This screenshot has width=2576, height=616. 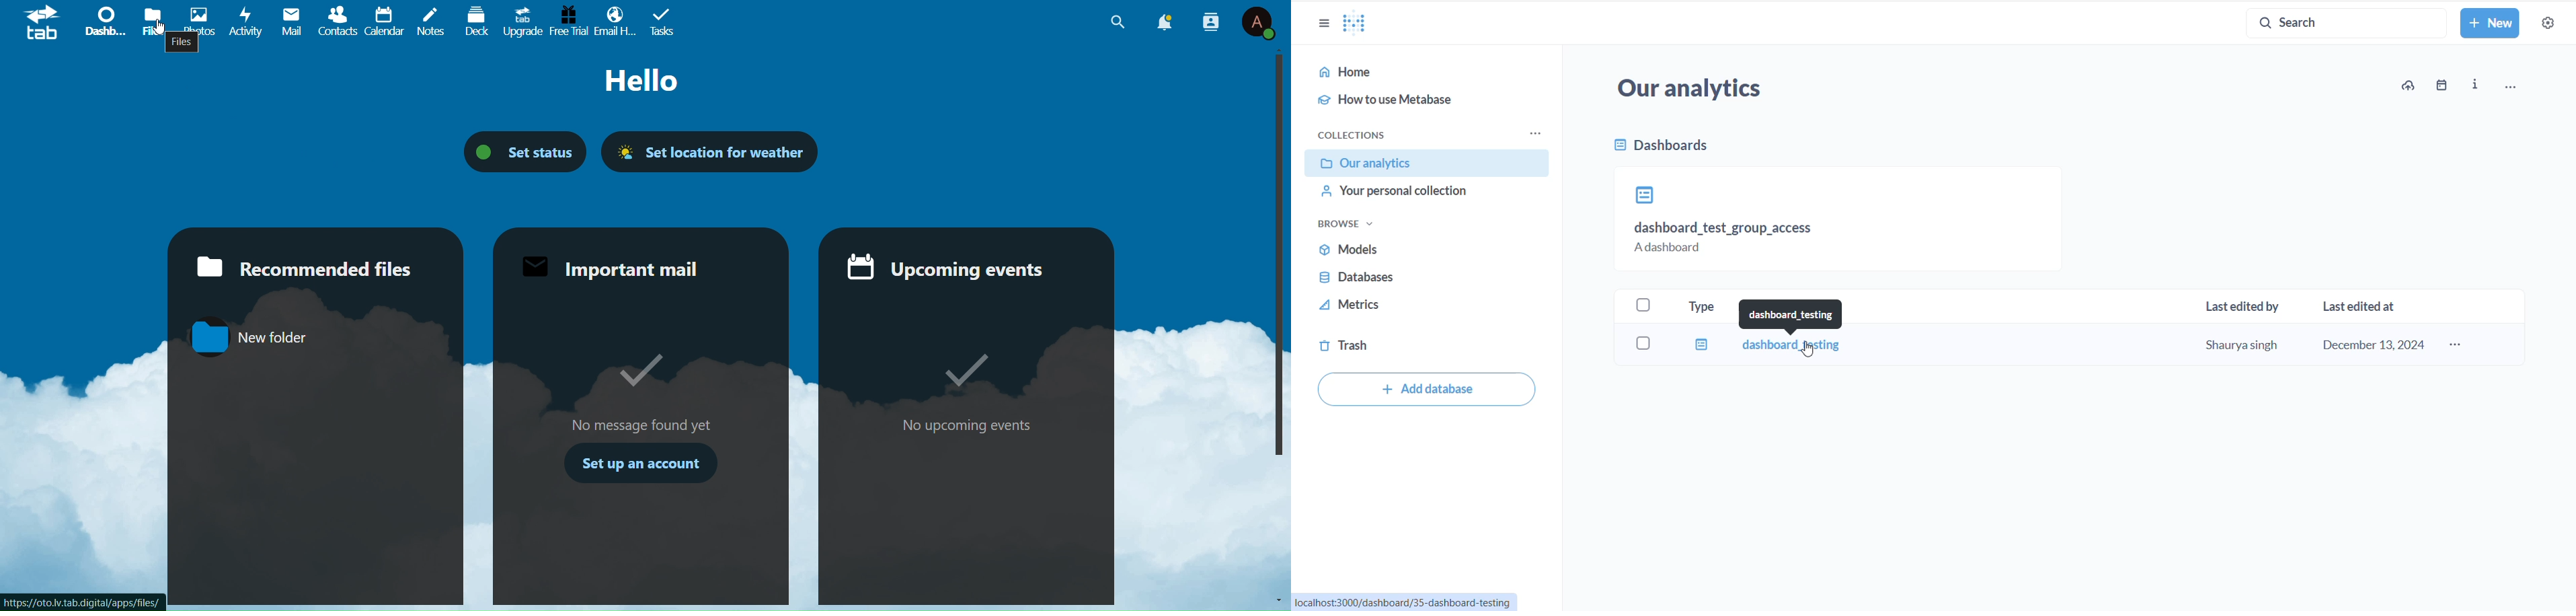 What do you see at coordinates (645, 462) in the screenshot?
I see `Set up an account` at bounding box center [645, 462].